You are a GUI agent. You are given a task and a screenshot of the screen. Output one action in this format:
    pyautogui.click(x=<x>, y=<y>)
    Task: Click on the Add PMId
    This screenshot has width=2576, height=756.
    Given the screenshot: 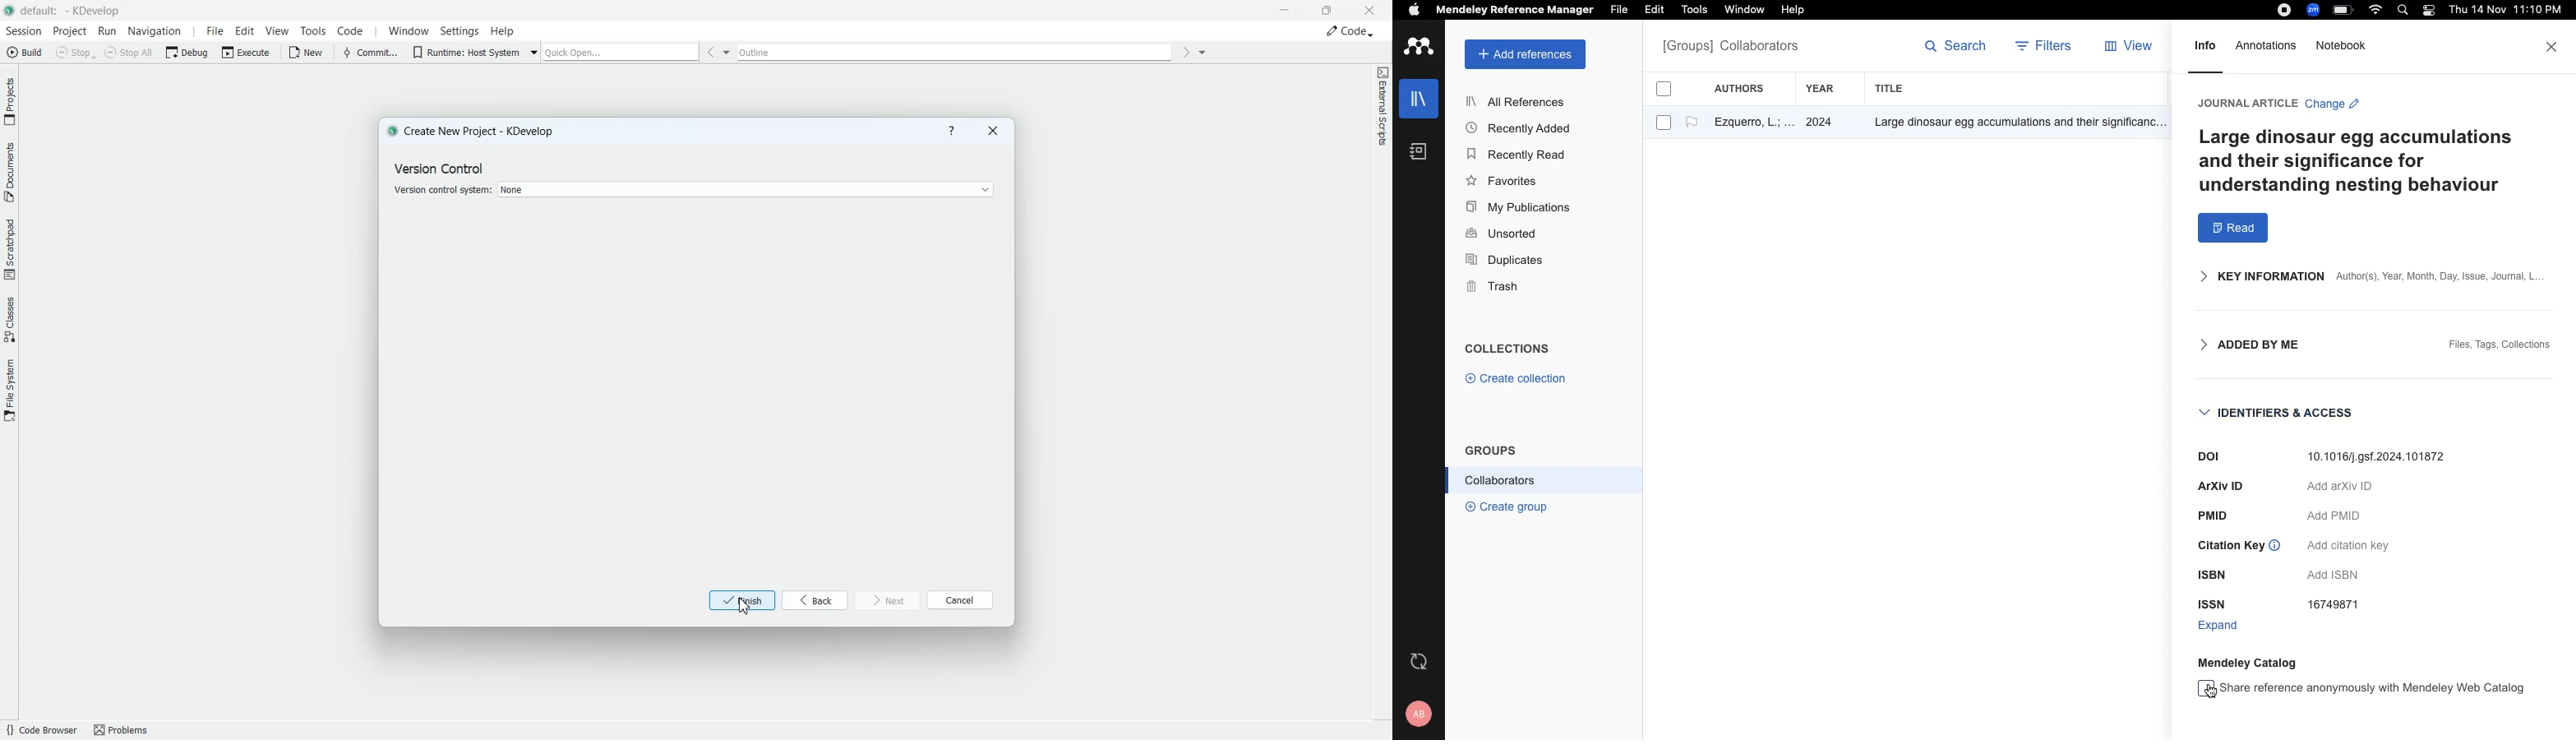 What is the action you would take?
    pyautogui.click(x=2336, y=516)
    